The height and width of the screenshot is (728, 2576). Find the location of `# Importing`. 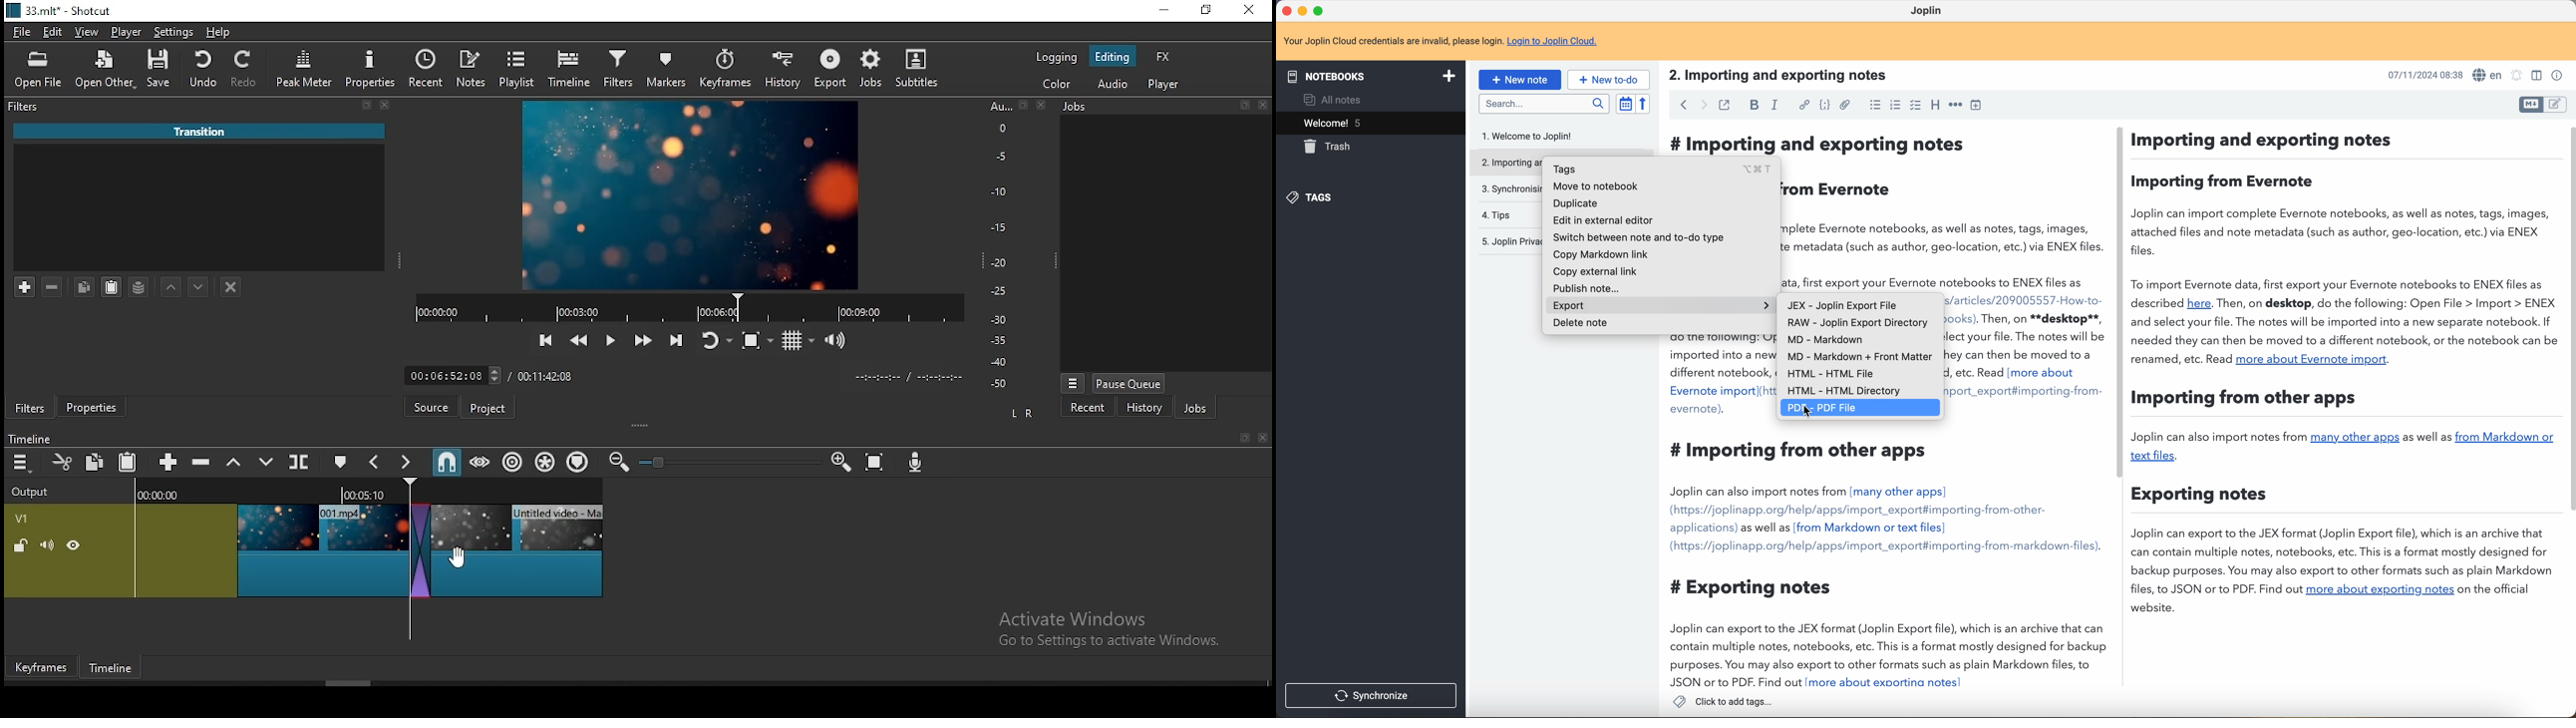

# Importing is located at coordinates (1720, 145).